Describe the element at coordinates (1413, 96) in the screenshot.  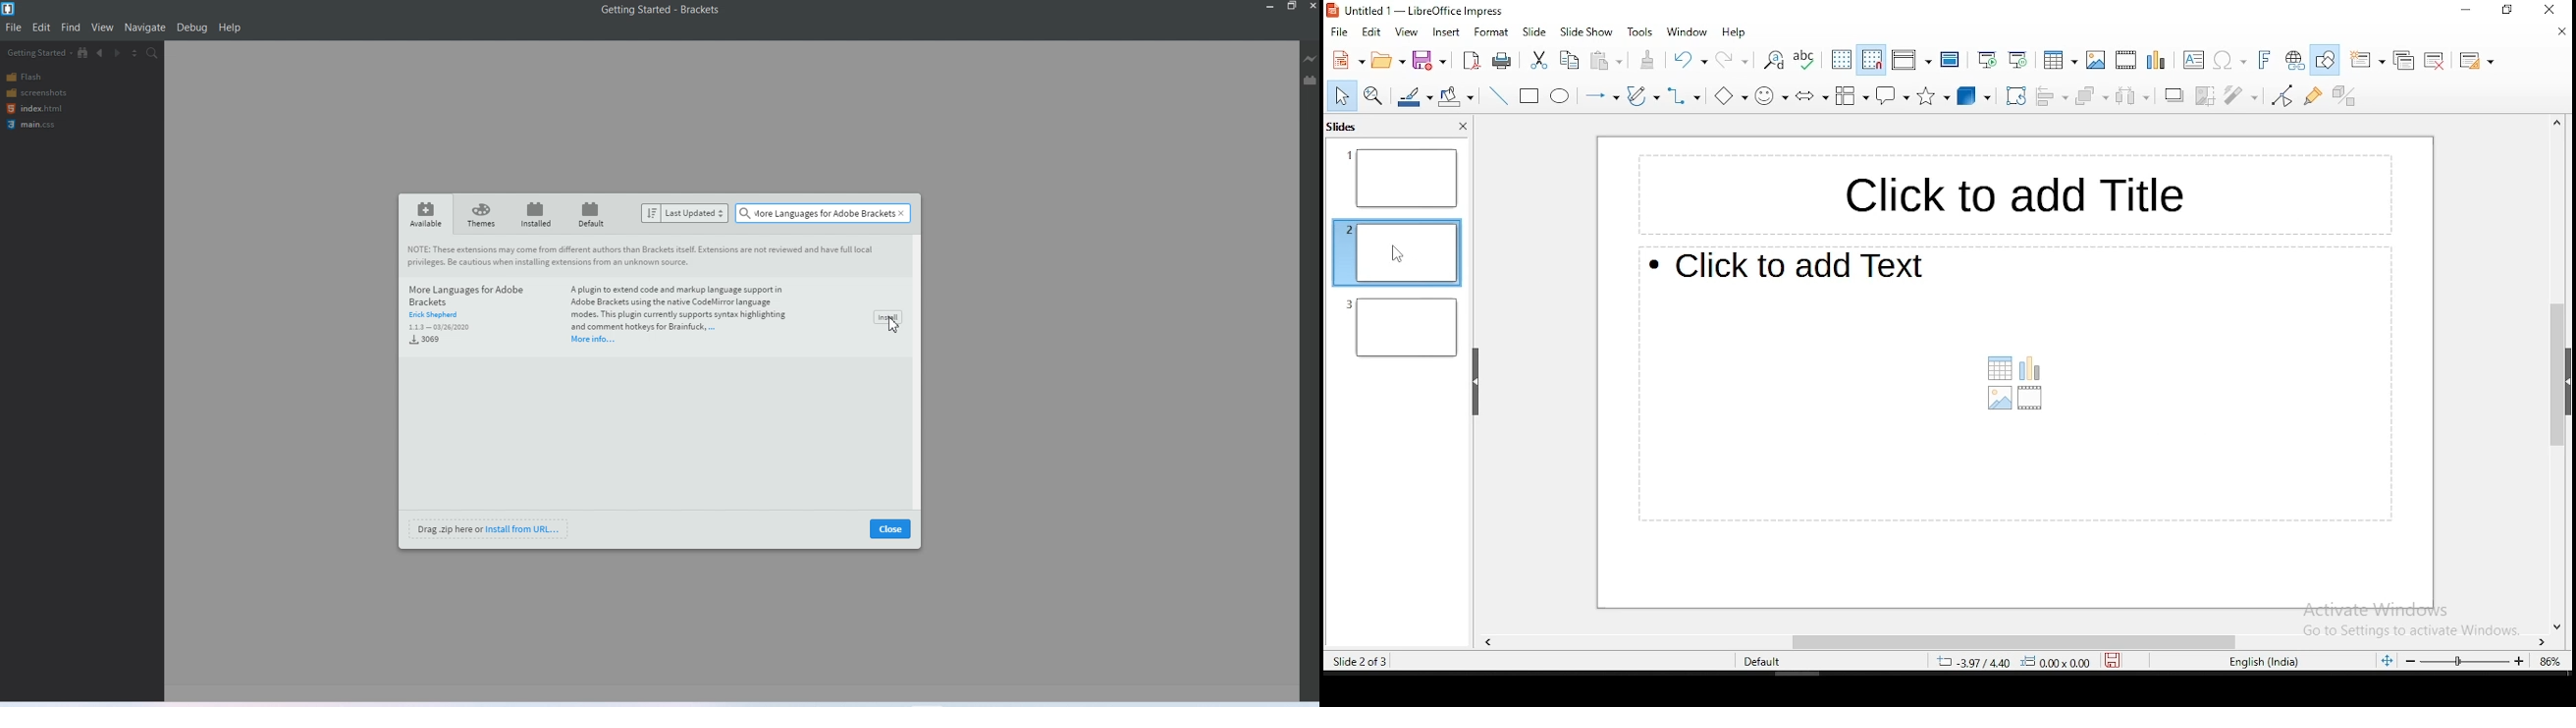
I see `line fill` at that location.